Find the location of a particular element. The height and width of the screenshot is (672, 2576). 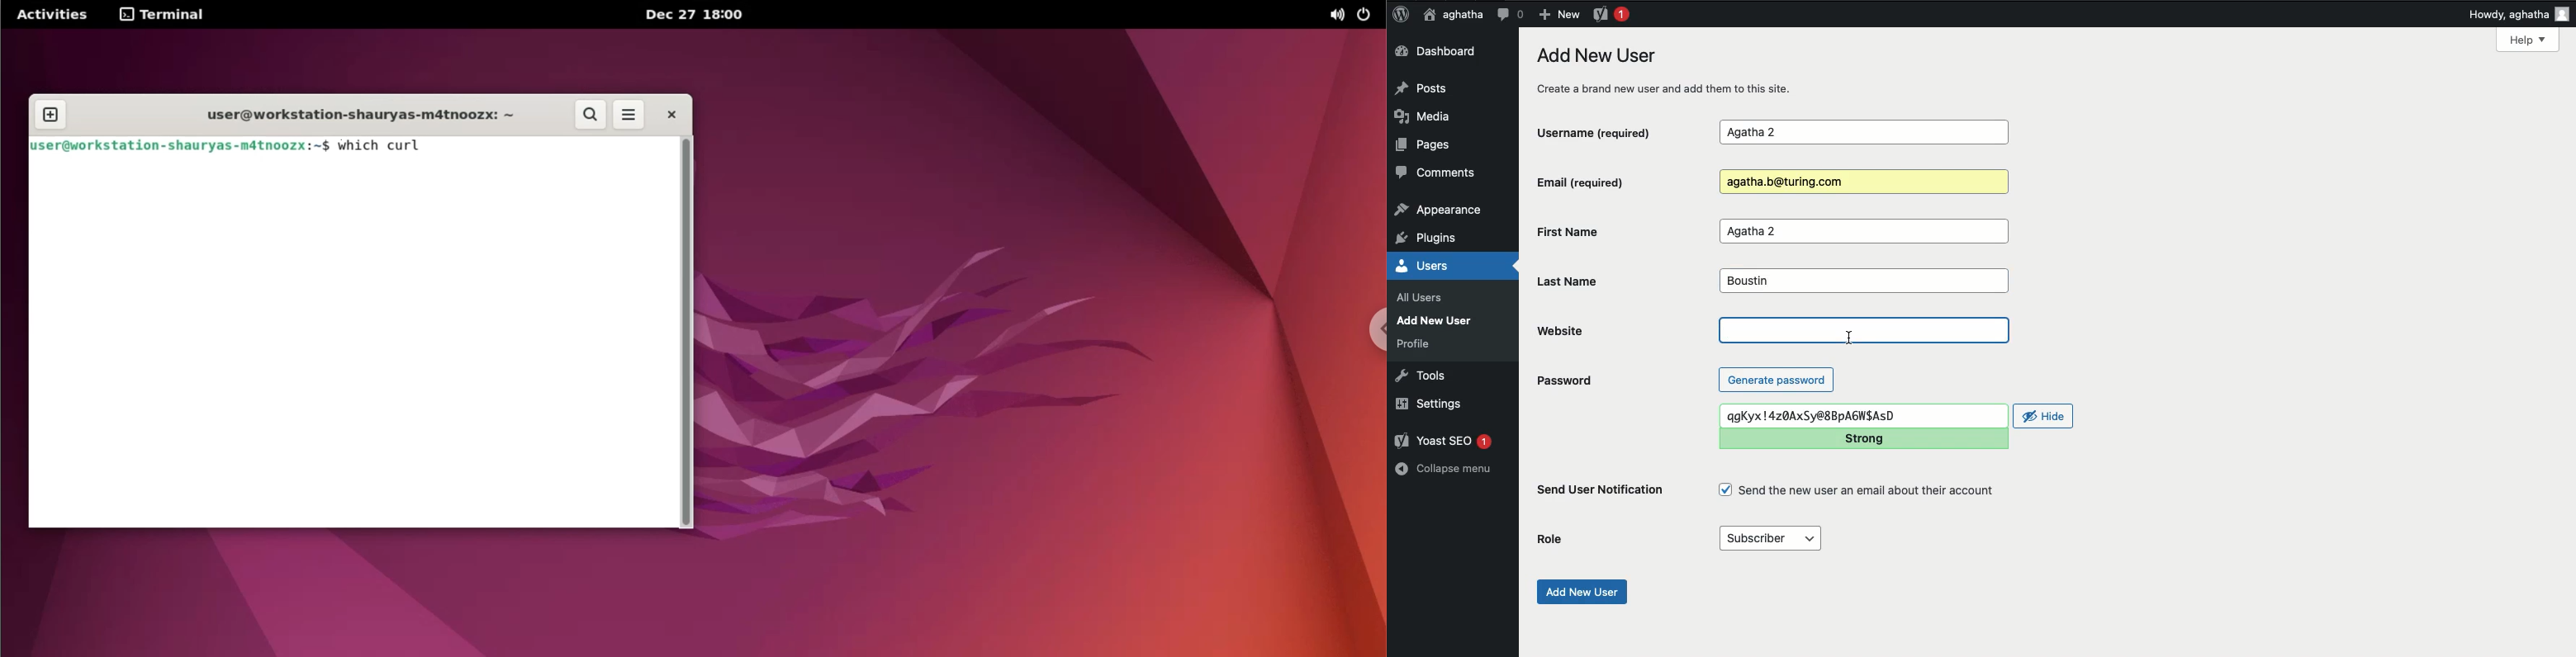

Dashboard is located at coordinates (1440, 52).